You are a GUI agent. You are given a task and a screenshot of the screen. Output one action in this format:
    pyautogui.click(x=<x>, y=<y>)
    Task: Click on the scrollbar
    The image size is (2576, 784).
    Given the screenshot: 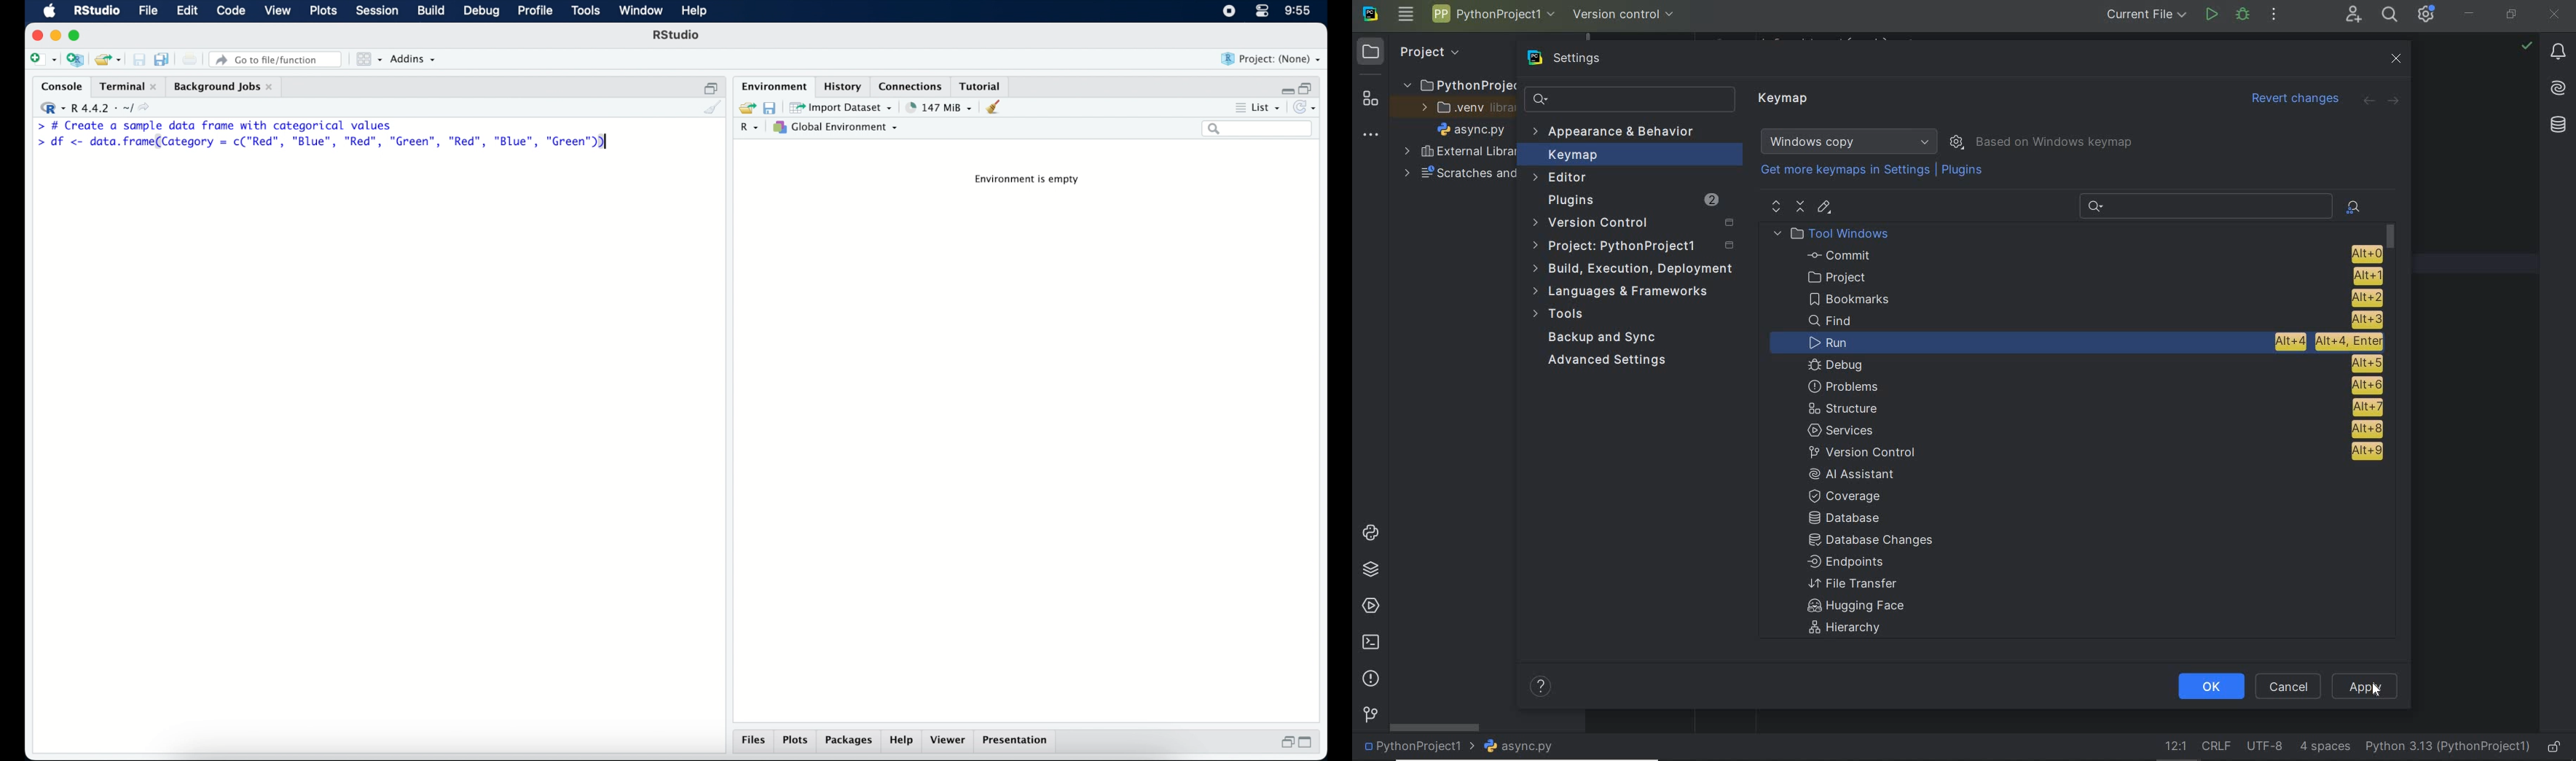 What is the action you would take?
    pyautogui.click(x=2395, y=335)
    